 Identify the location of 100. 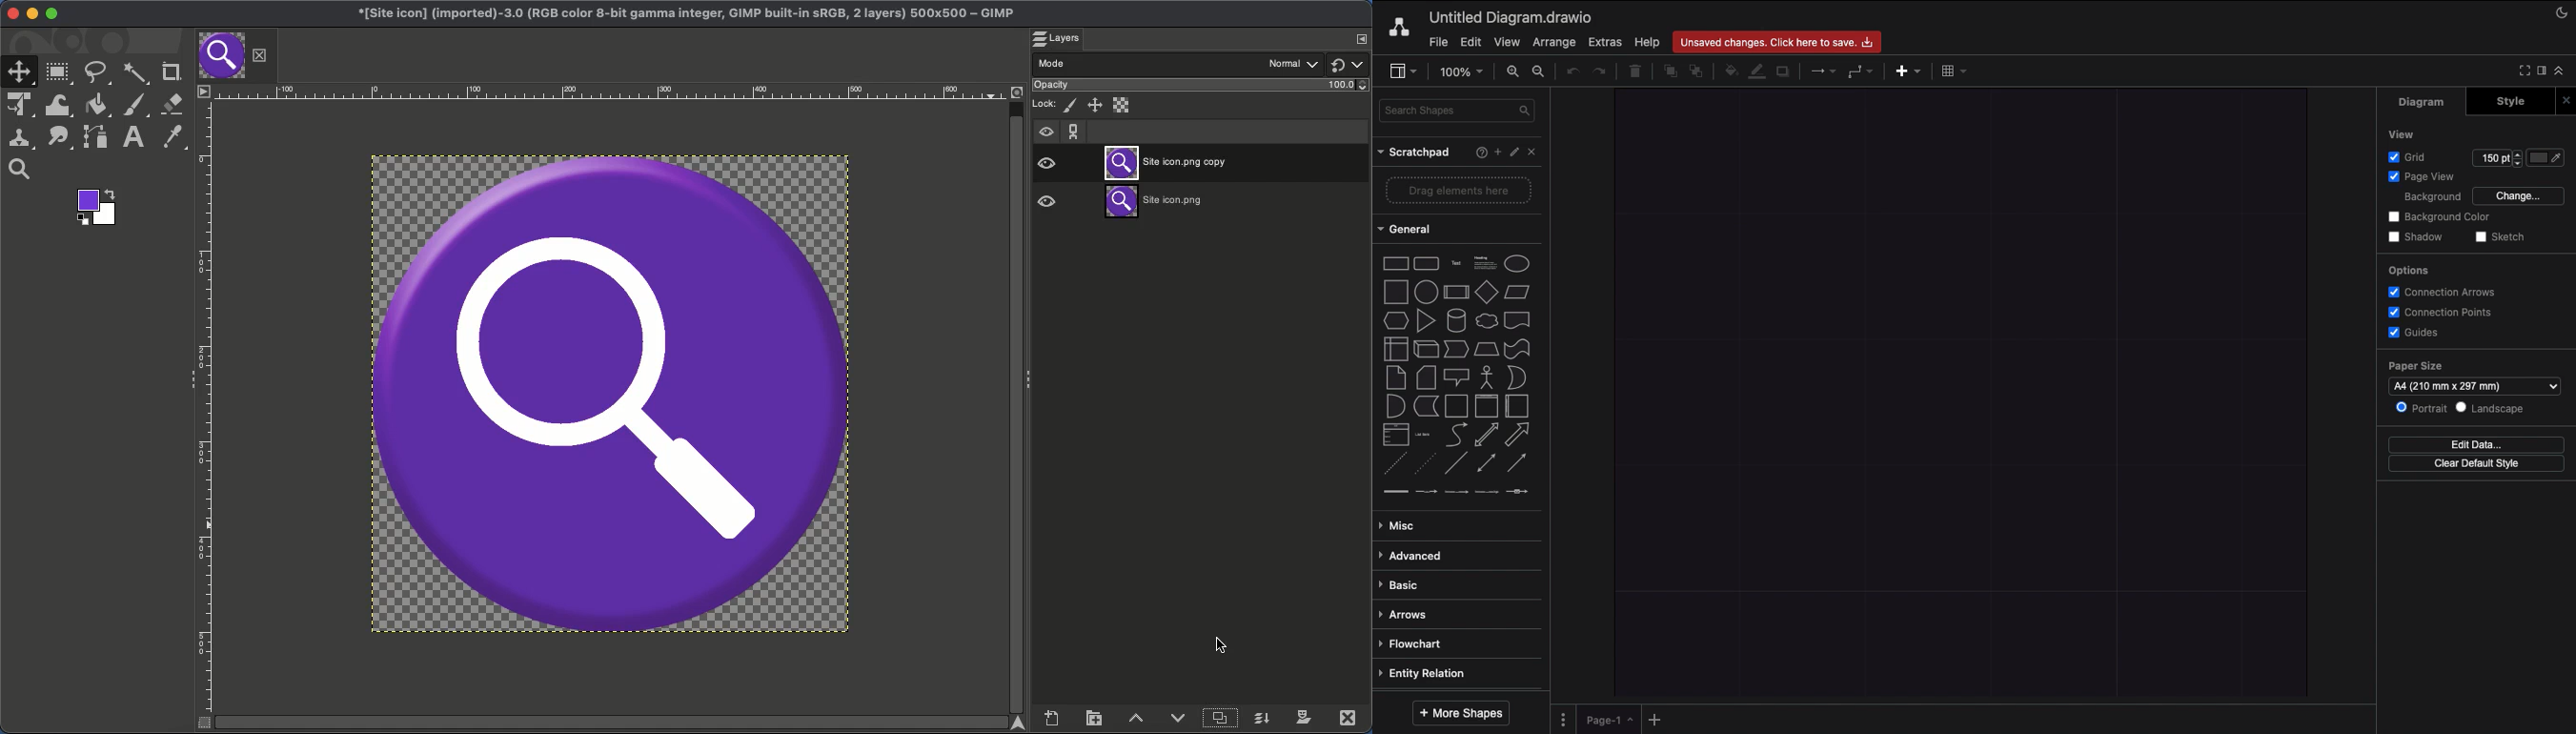
(1347, 87).